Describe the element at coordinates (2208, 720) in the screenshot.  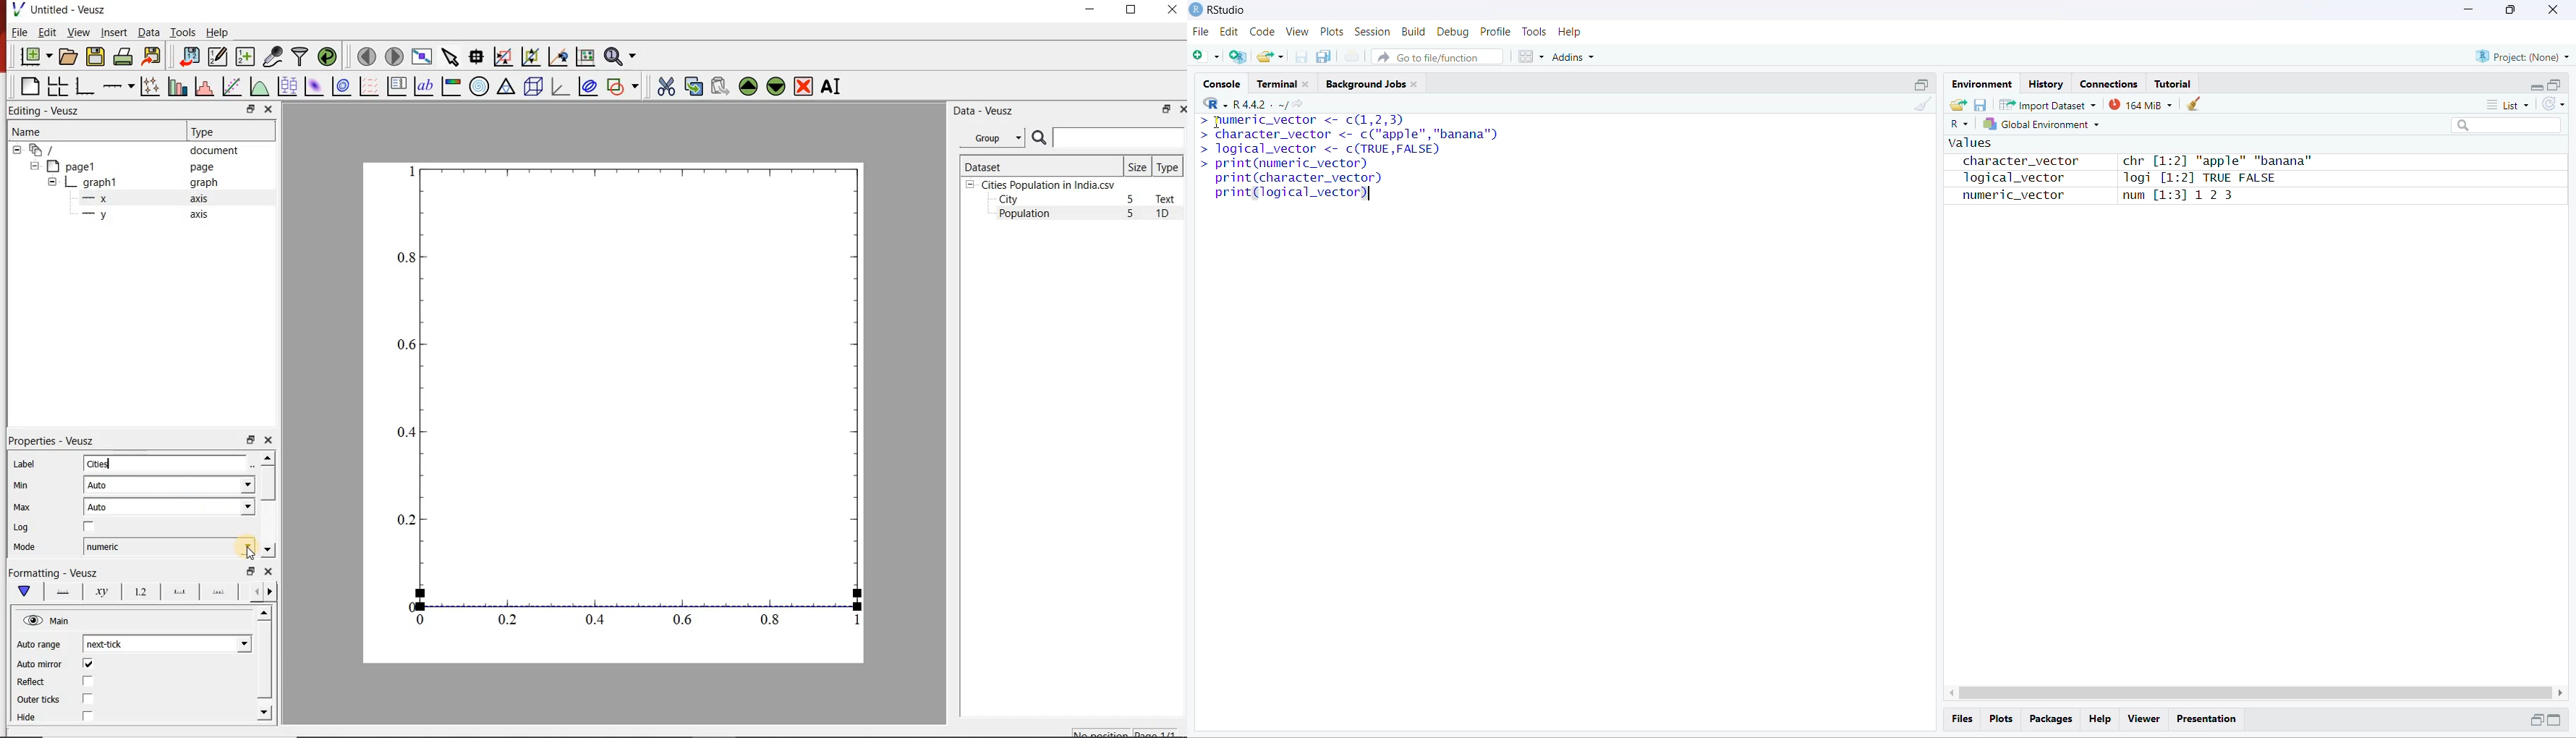
I see `Presentation` at that location.